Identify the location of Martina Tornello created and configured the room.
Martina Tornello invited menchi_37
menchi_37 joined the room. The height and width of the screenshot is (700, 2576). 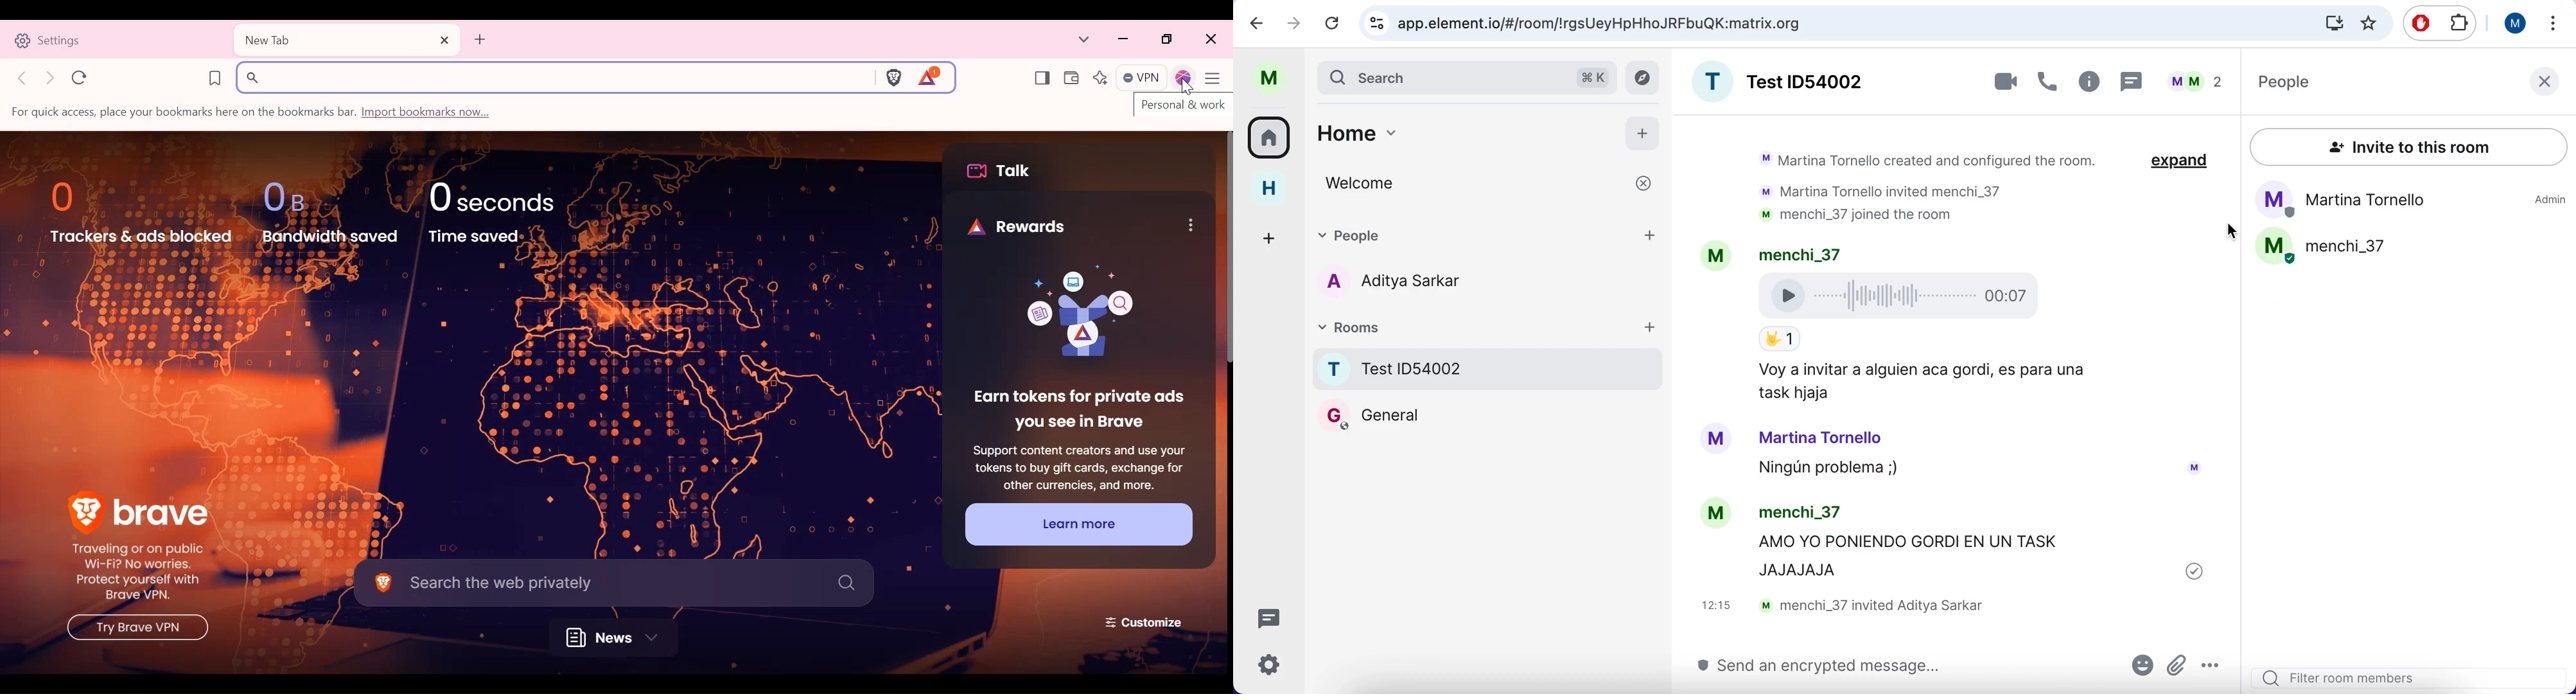
(1929, 188).